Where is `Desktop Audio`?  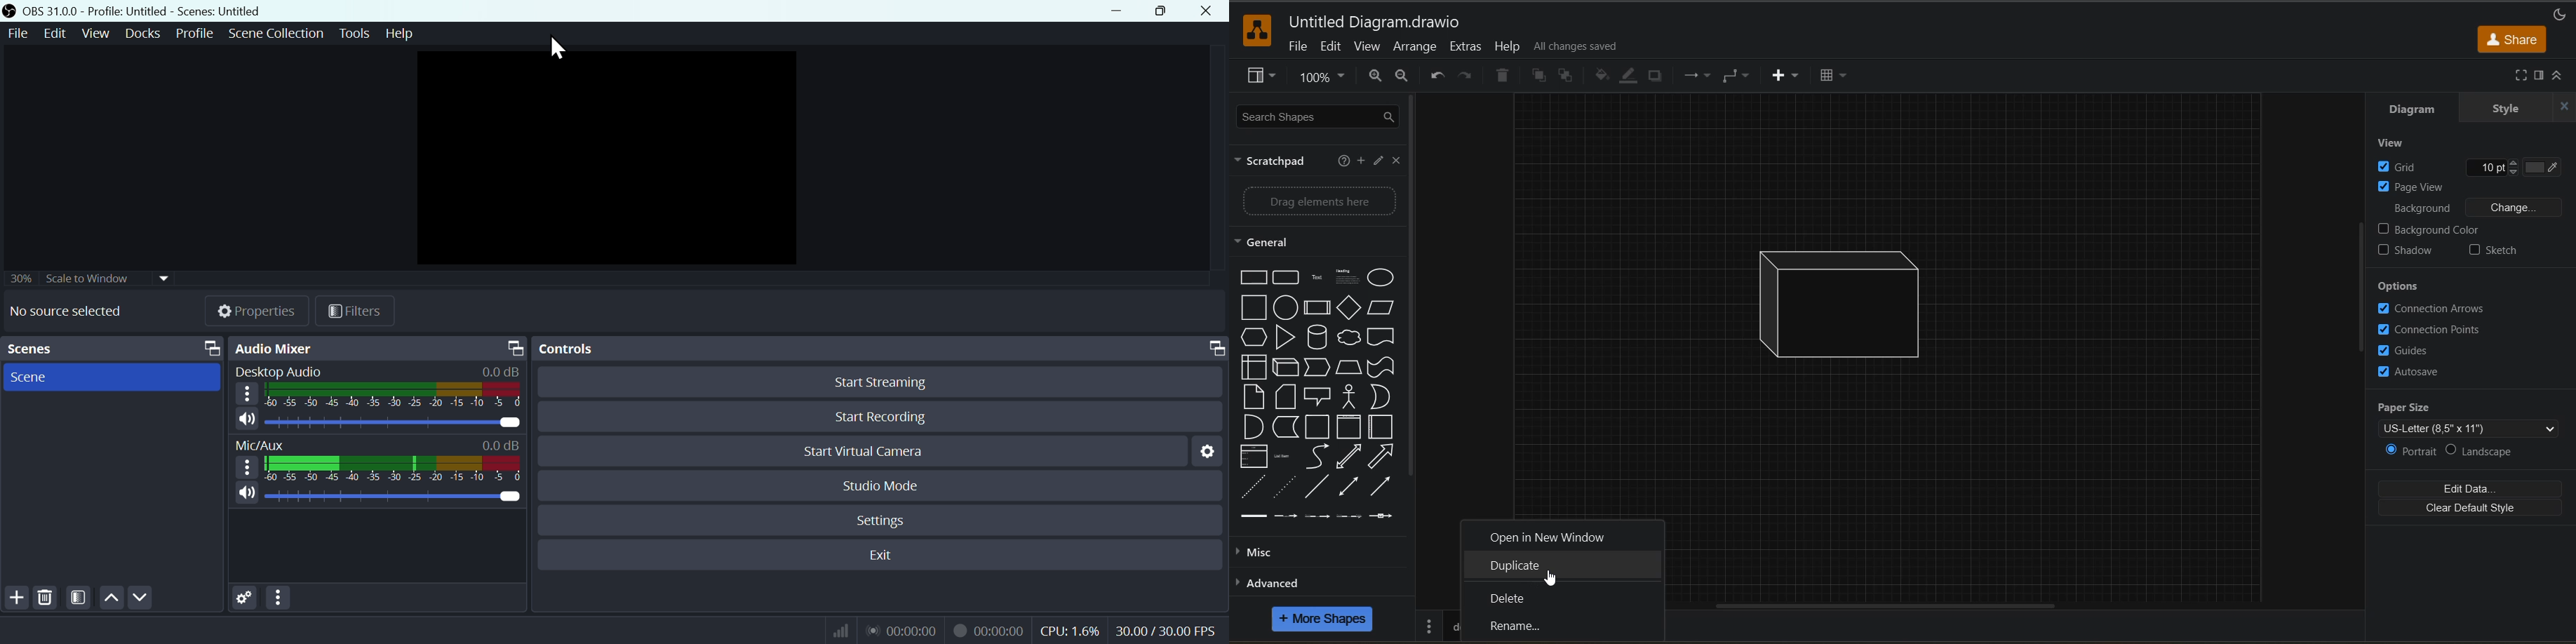
Desktop Audio is located at coordinates (394, 421).